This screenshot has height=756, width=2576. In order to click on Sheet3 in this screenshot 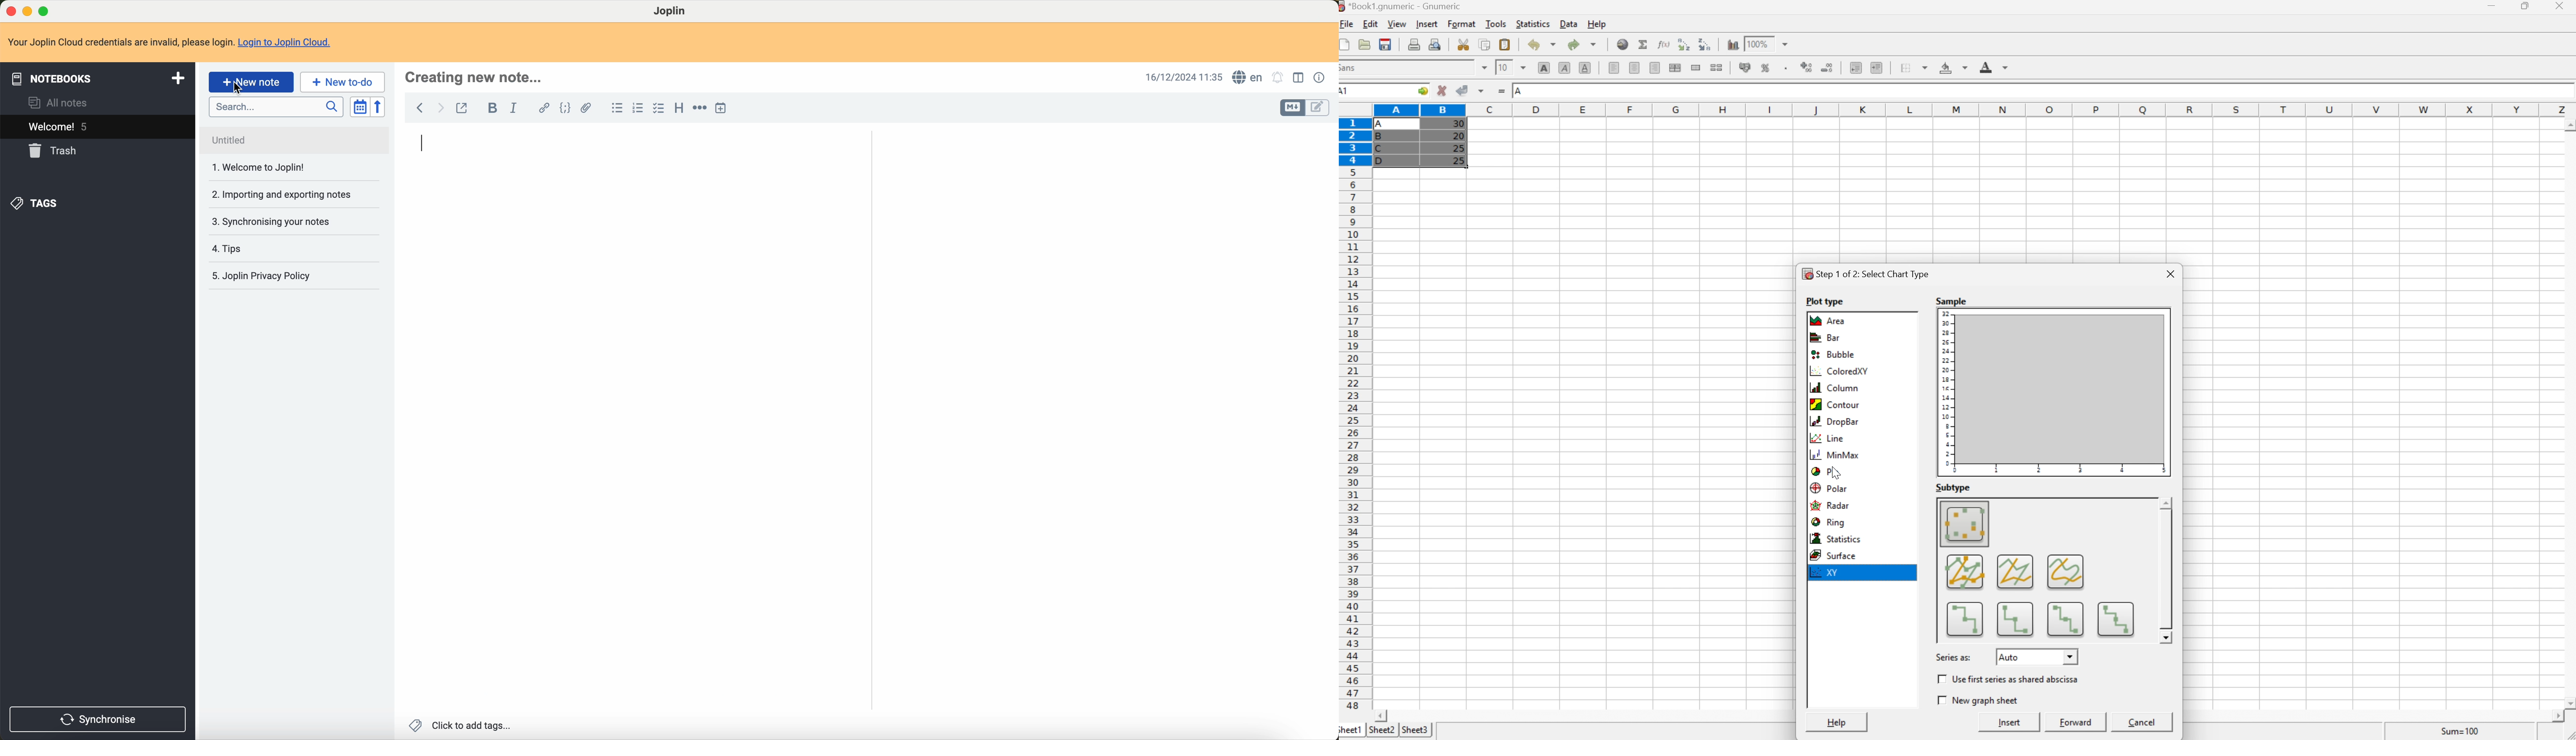, I will do `click(1416, 728)`.